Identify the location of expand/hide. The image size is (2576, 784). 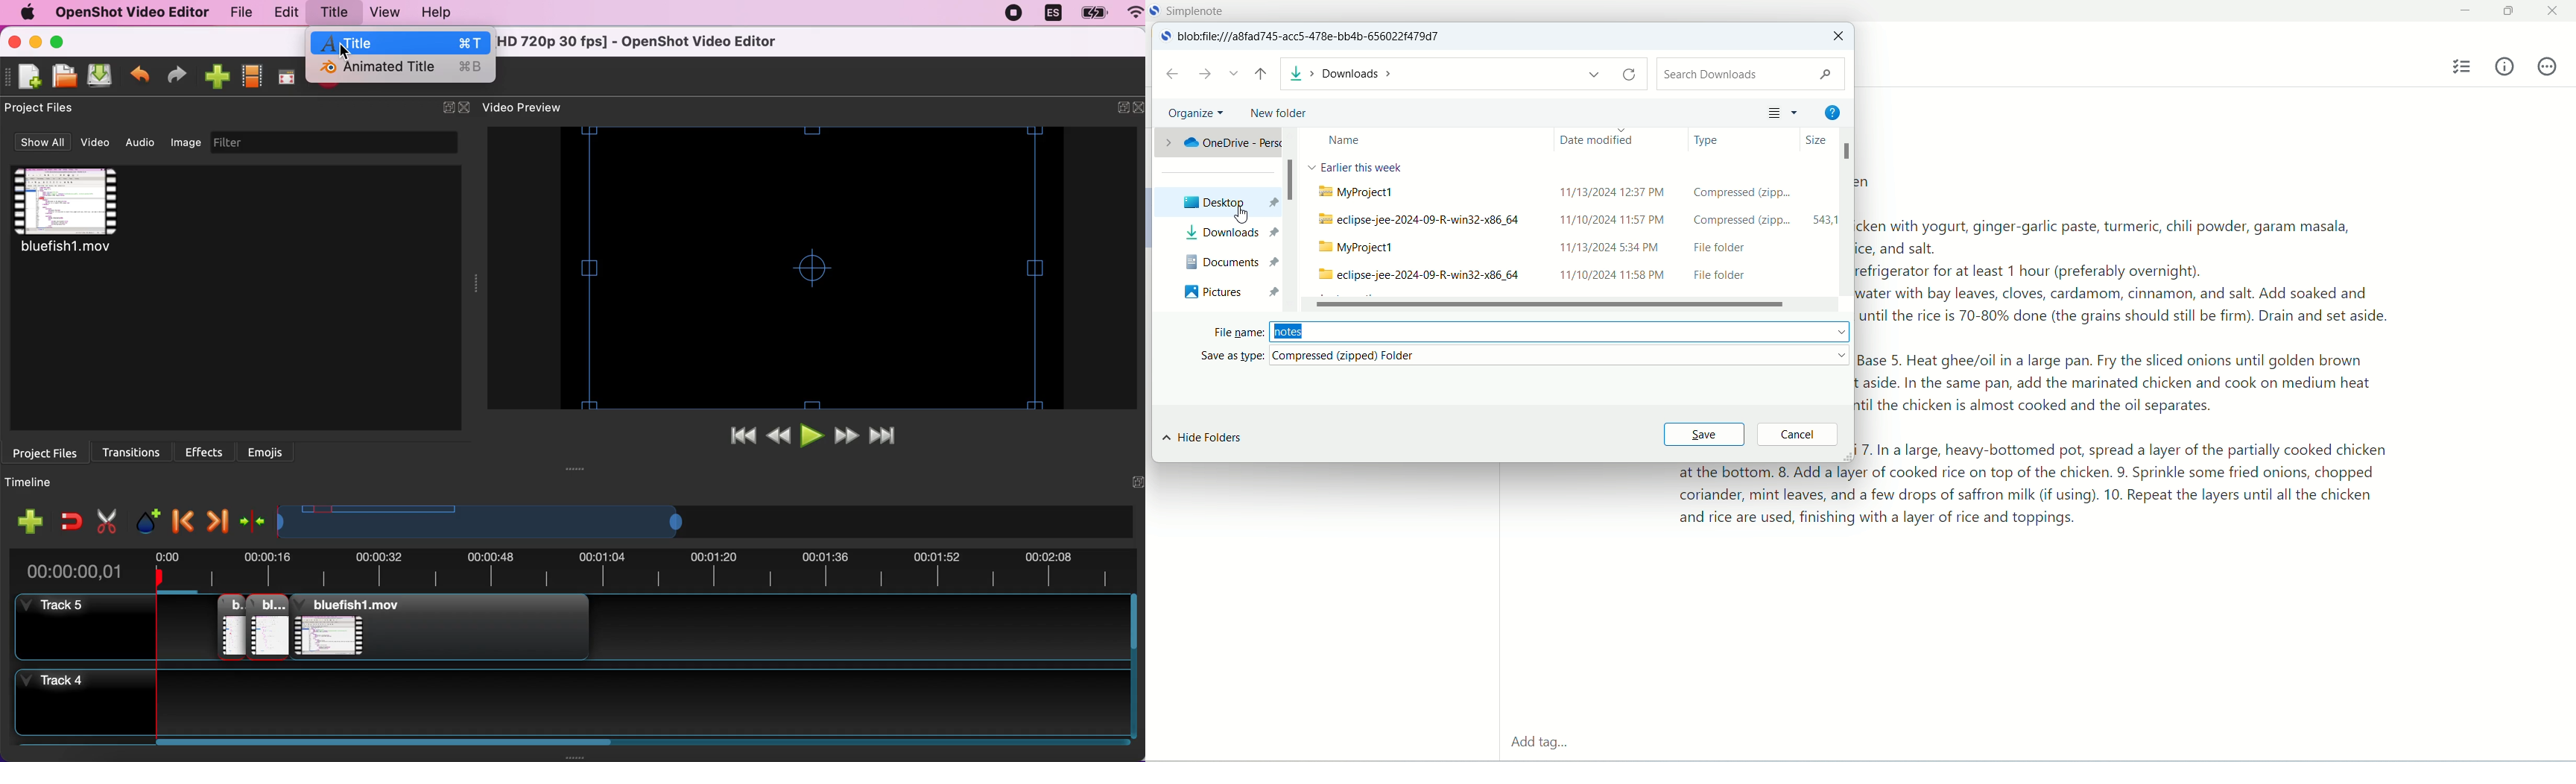
(1116, 109).